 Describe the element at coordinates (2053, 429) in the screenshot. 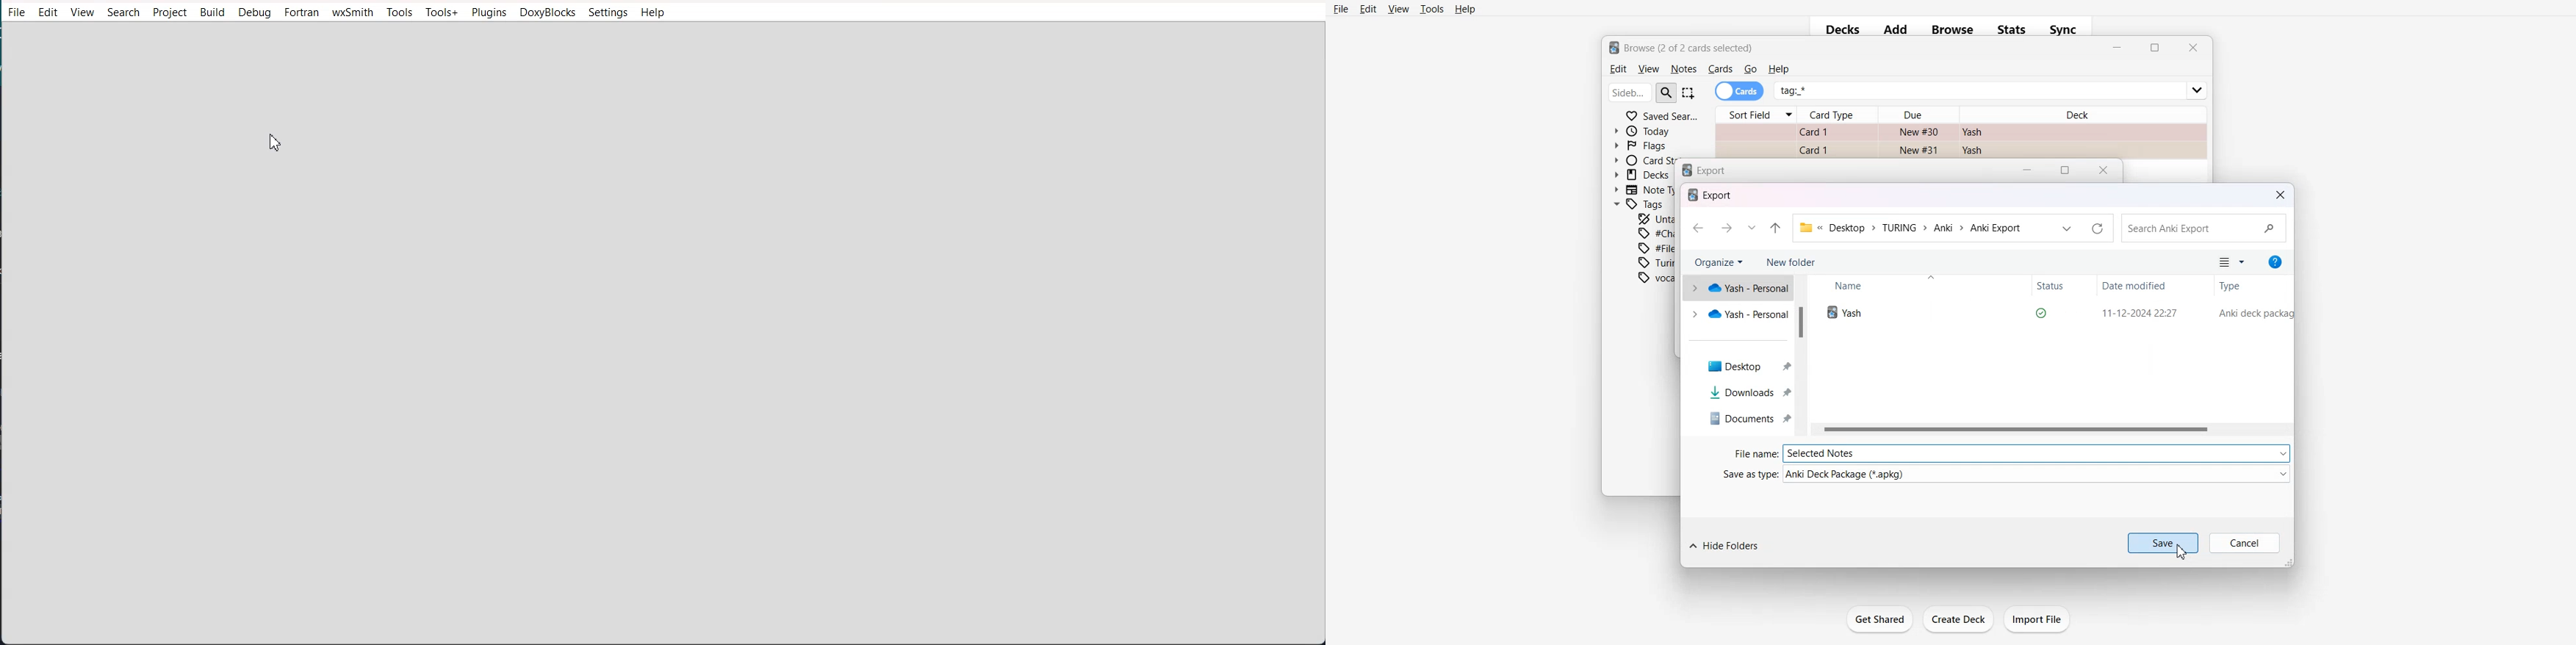

I see `Horizontal scroll bar` at that location.